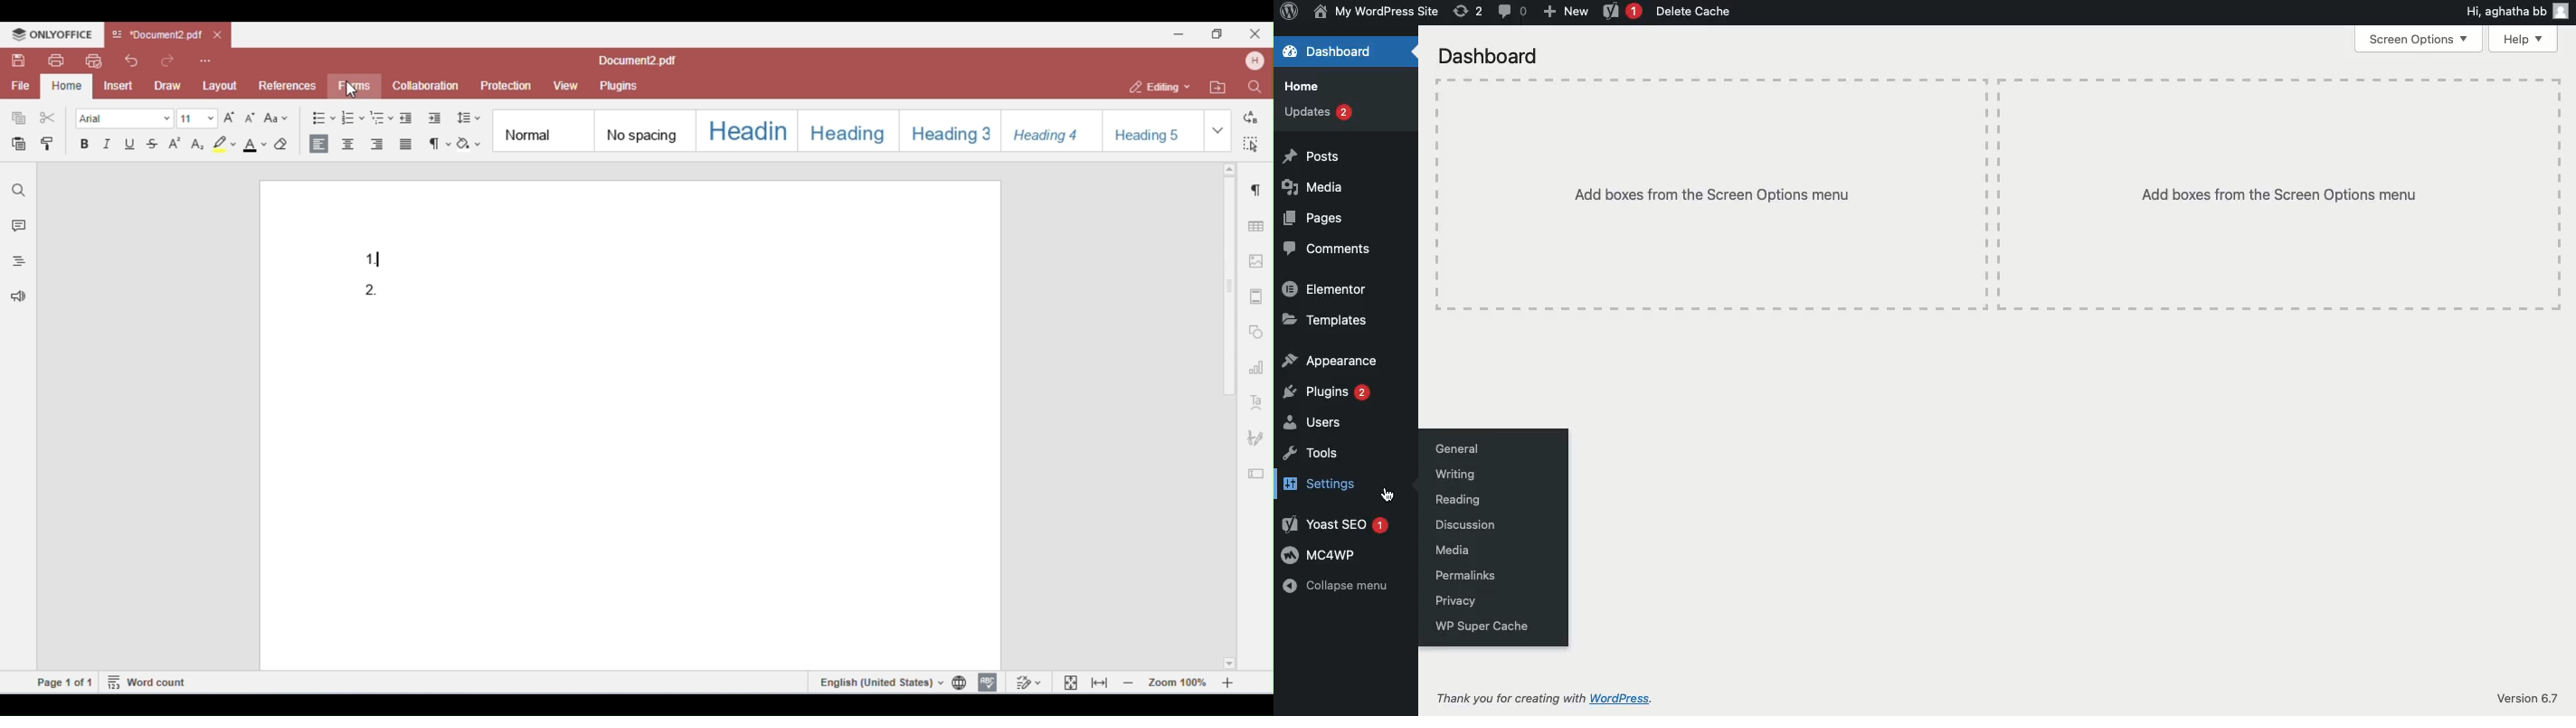 Image resolution: width=2576 pixels, height=728 pixels. I want to click on General, so click(1453, 449).